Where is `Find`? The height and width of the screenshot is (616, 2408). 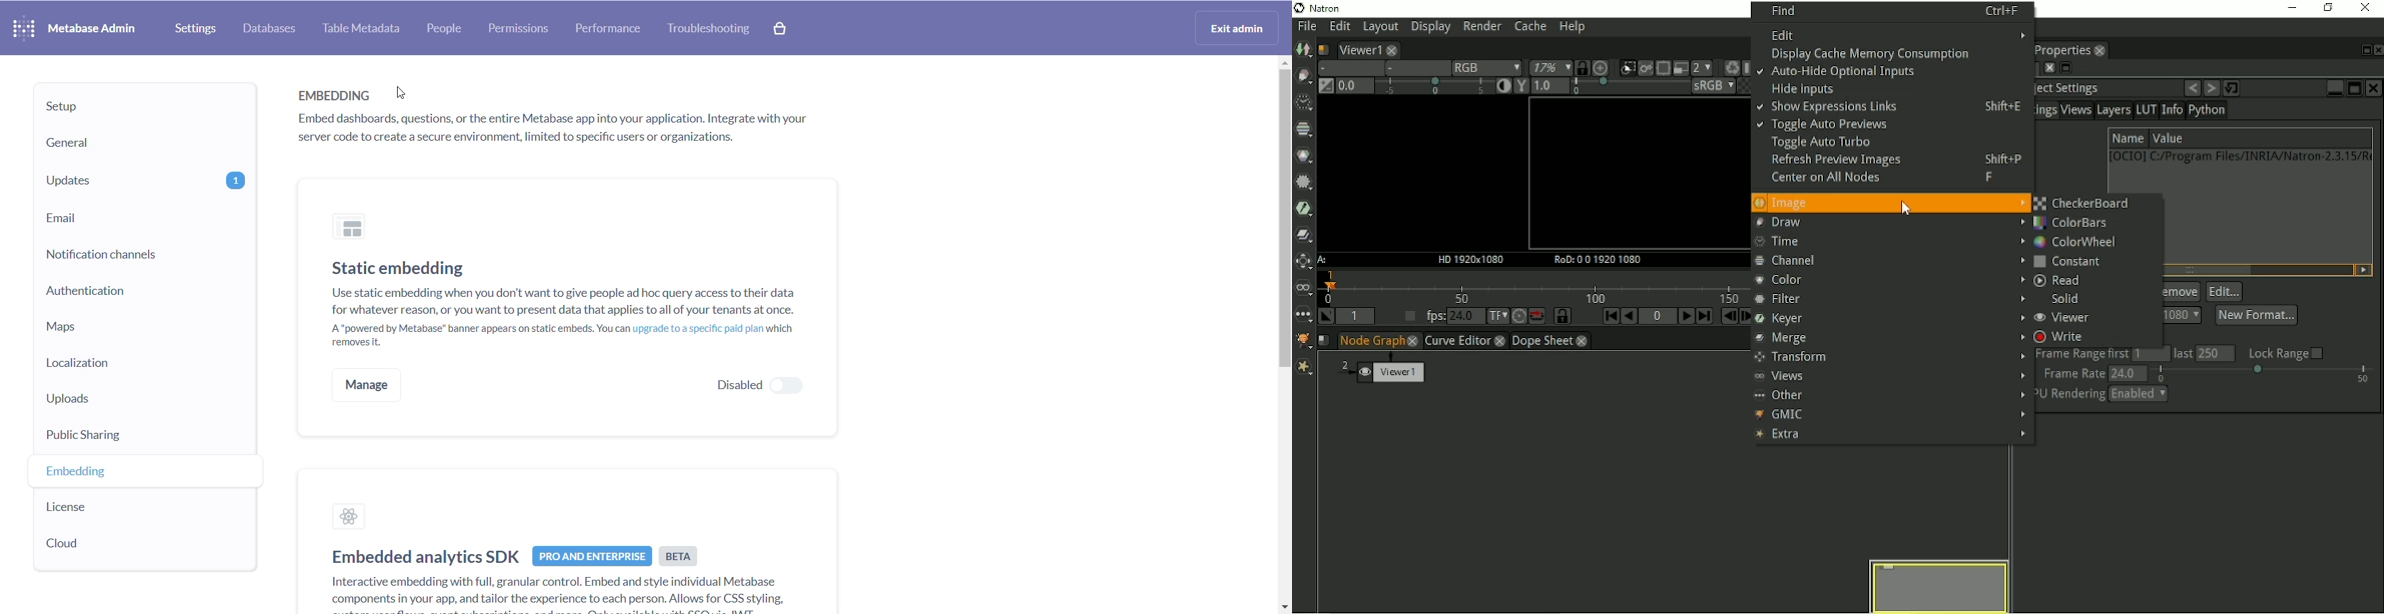 Find is located at coordinates (1895, 10).